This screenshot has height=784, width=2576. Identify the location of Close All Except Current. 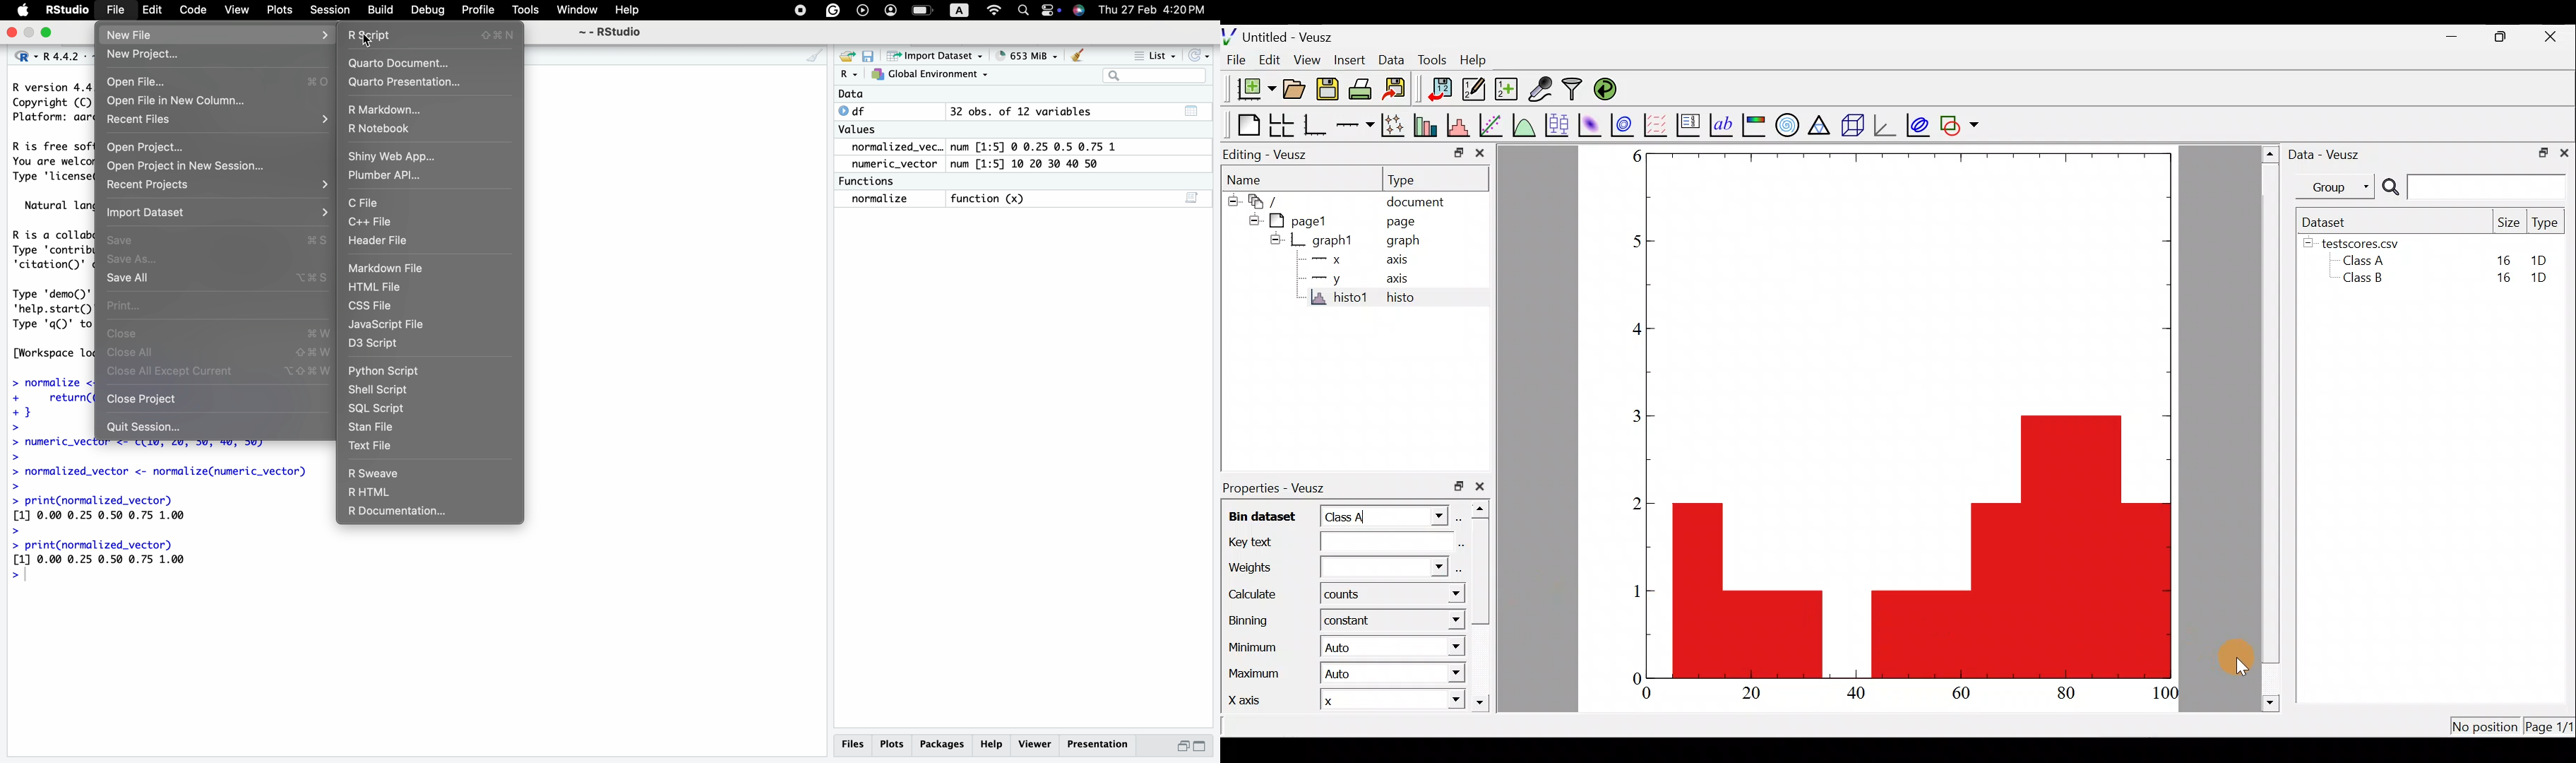
(169, 371).